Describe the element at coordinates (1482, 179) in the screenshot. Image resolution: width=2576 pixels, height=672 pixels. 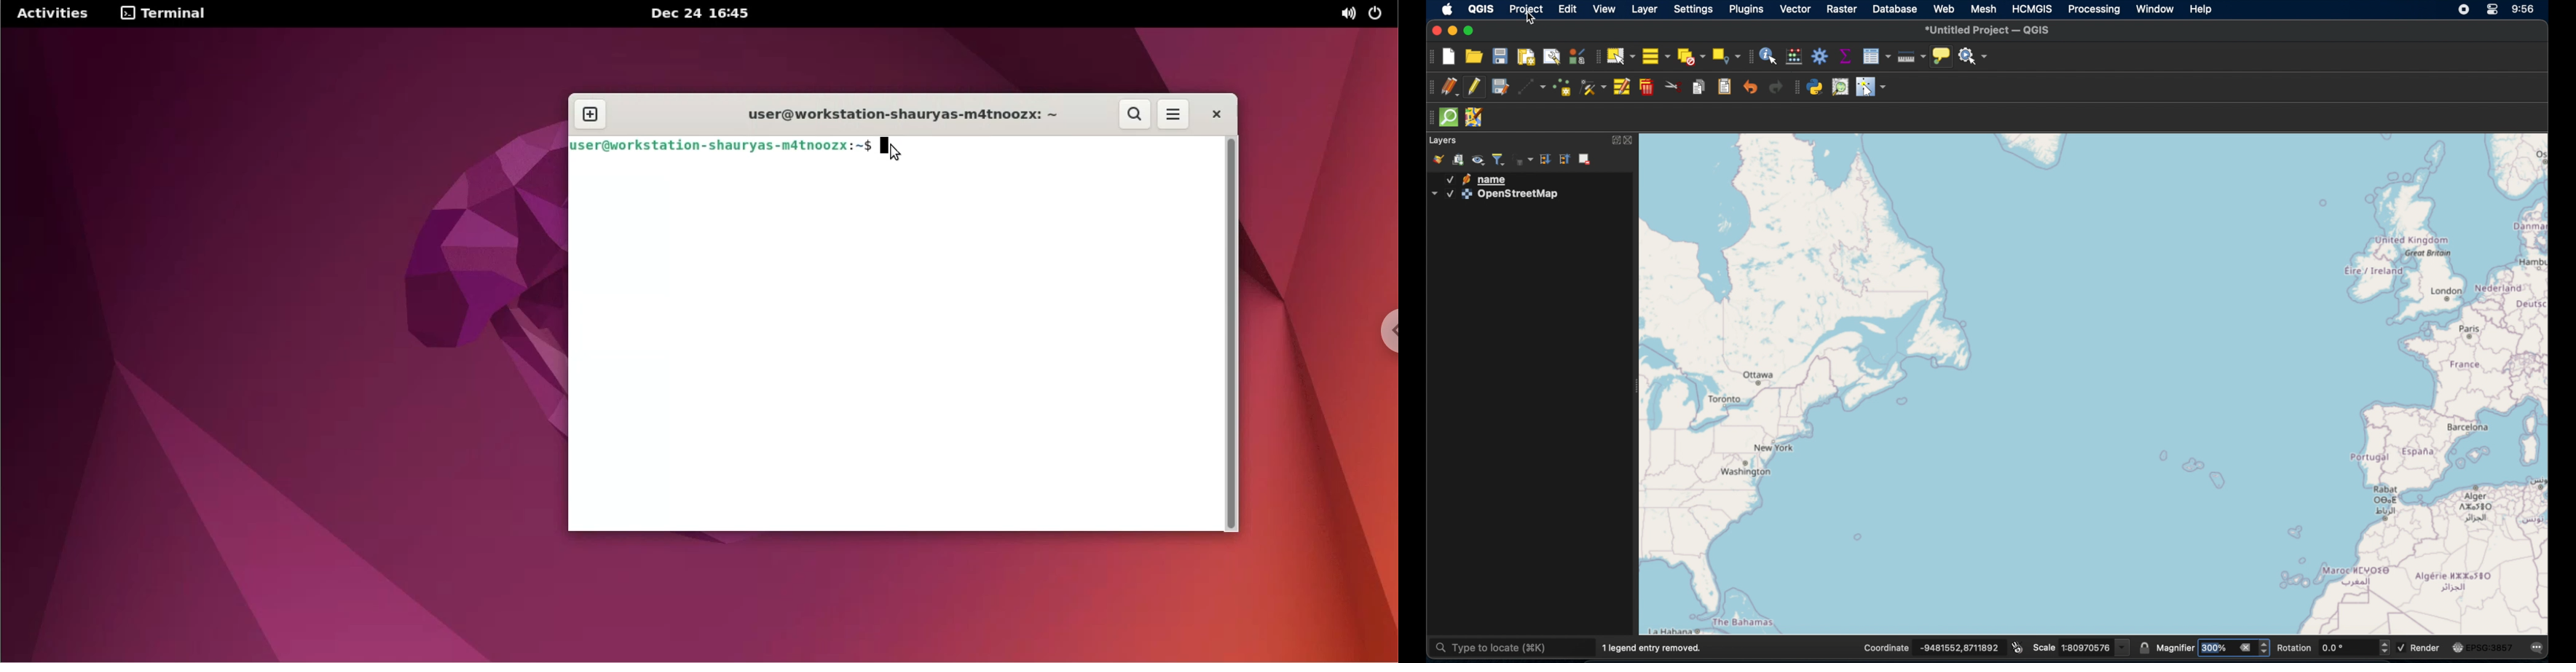
I see `name` at that location.